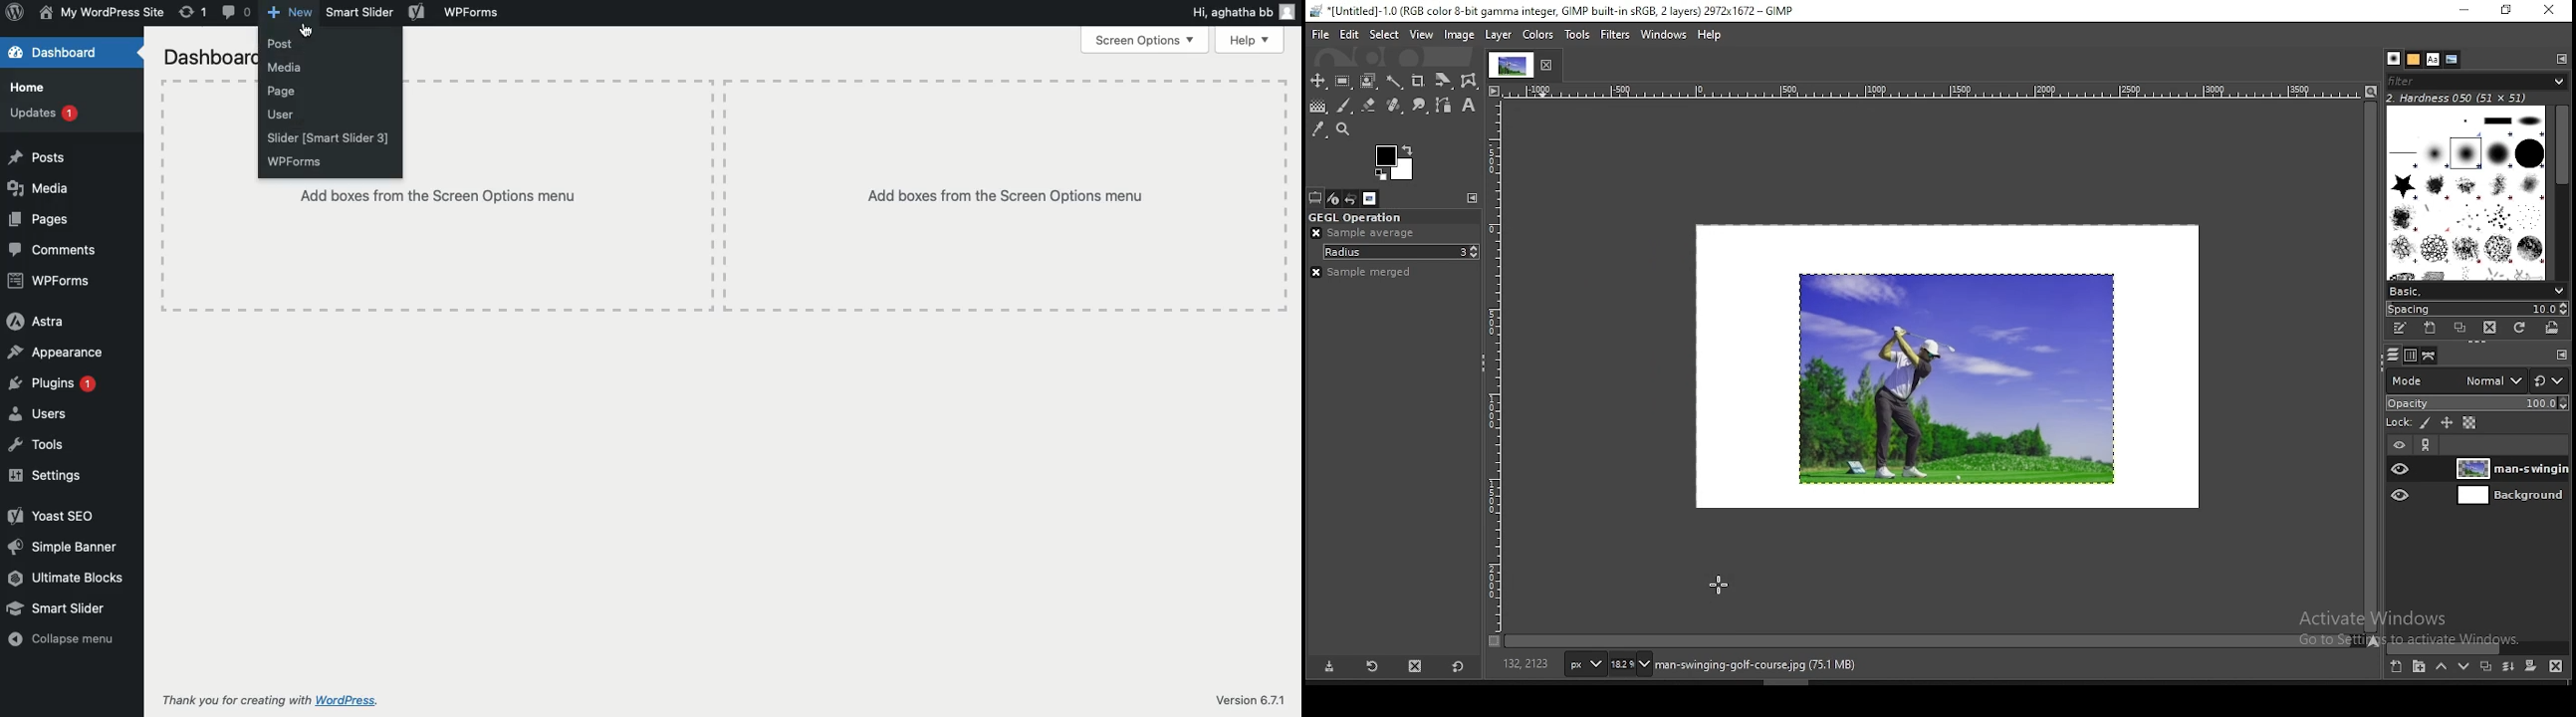 The width and height of the screenshot is (2576, 728). Describe the element at coordinates (2433, 357) in the screenshot. I see `paths` at that location.